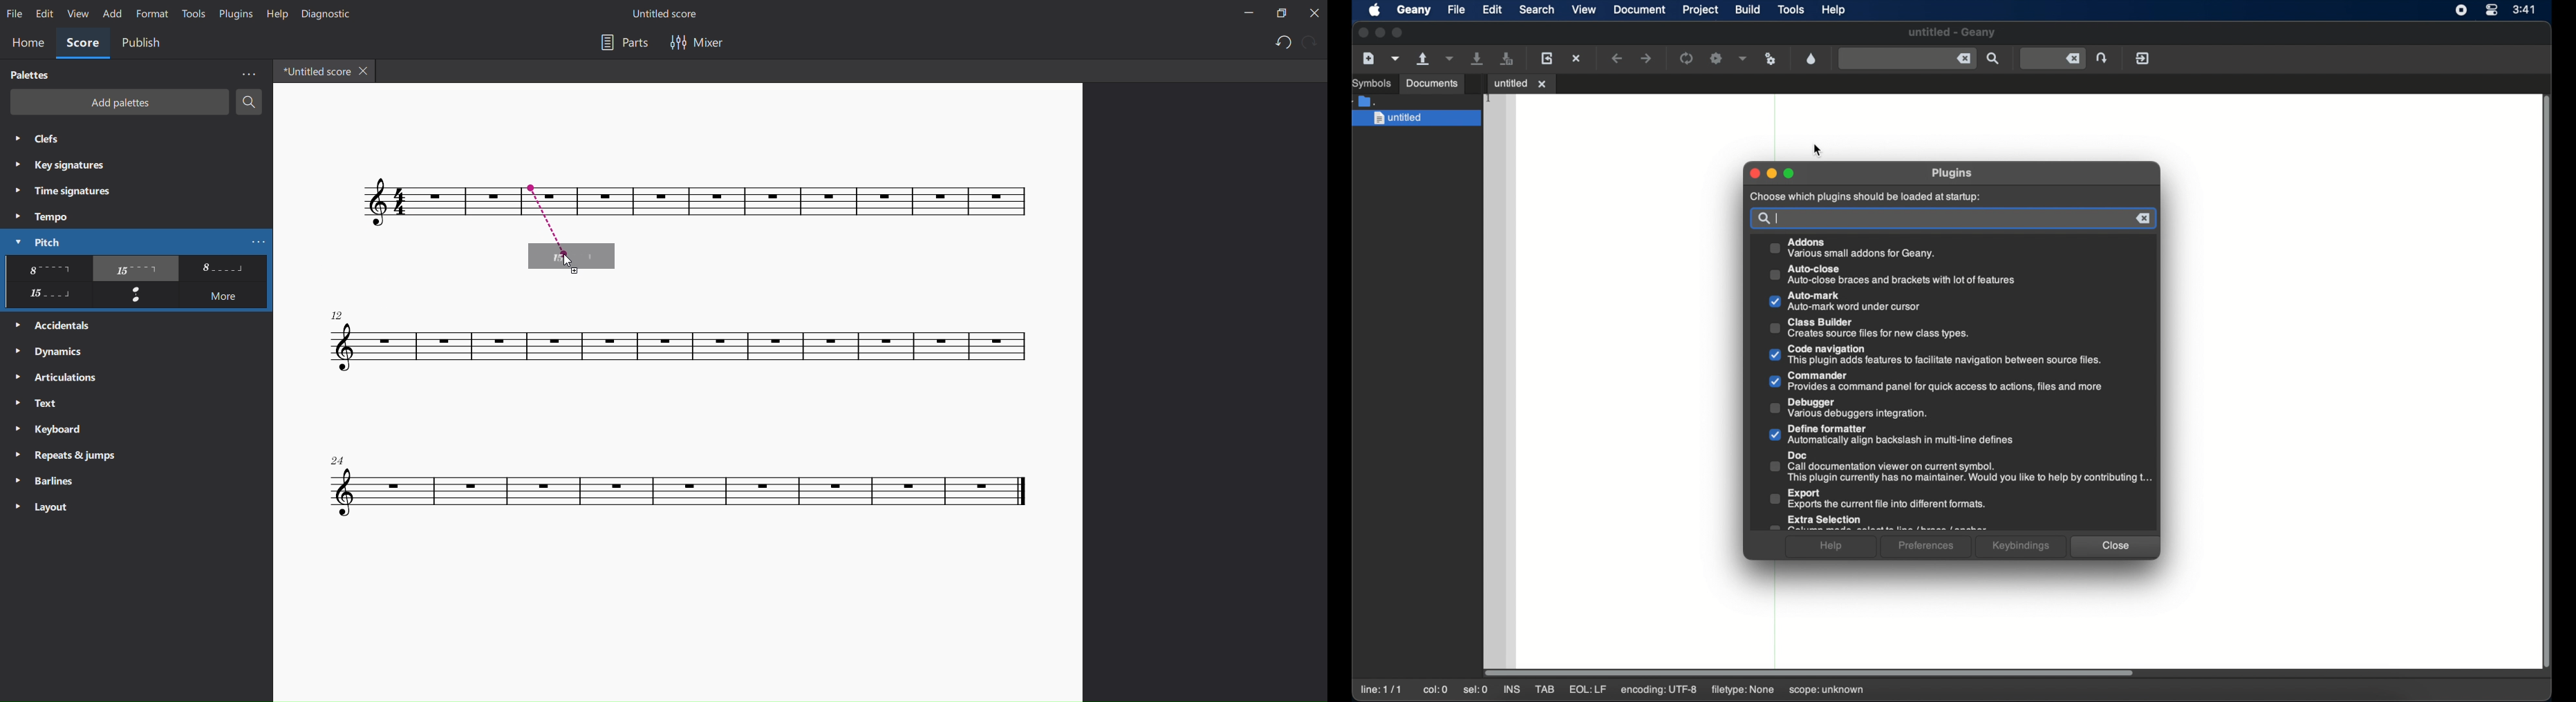 This screenshot has width=2576, height=728. I want to click on file, so click(16, 12).